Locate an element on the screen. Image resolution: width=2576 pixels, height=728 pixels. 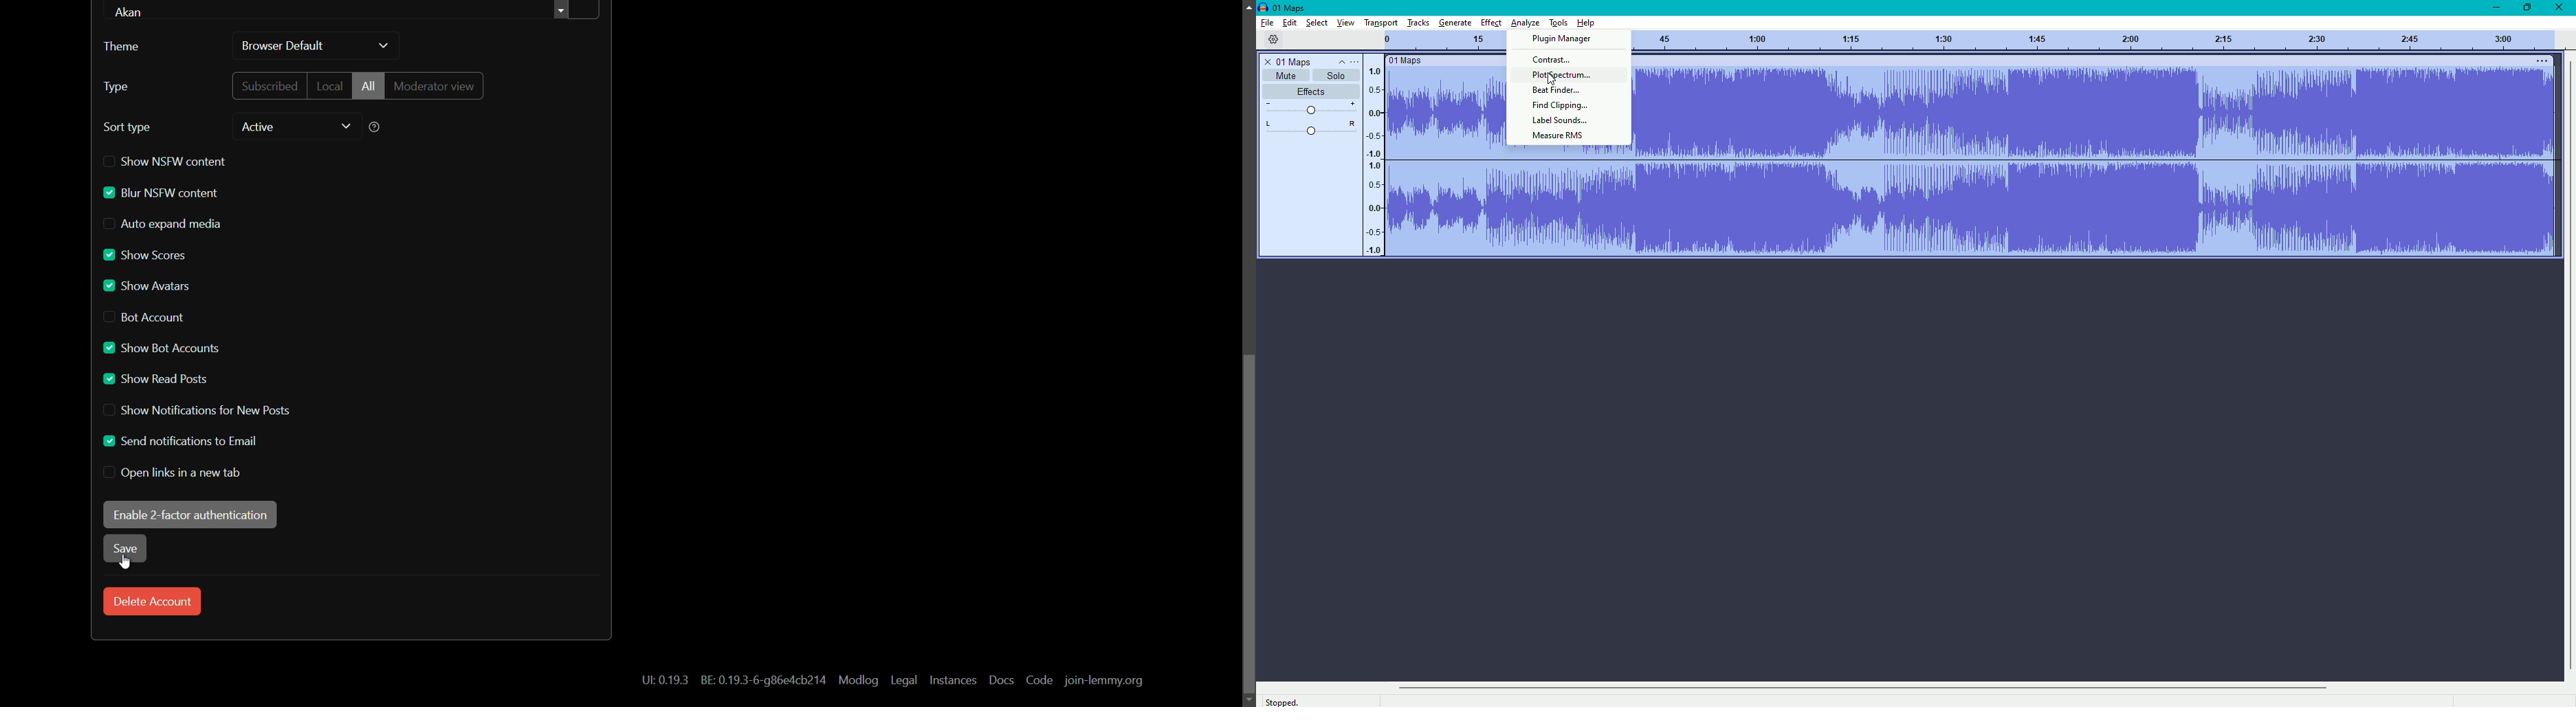
Slider is located at coordinates (1310, 107).